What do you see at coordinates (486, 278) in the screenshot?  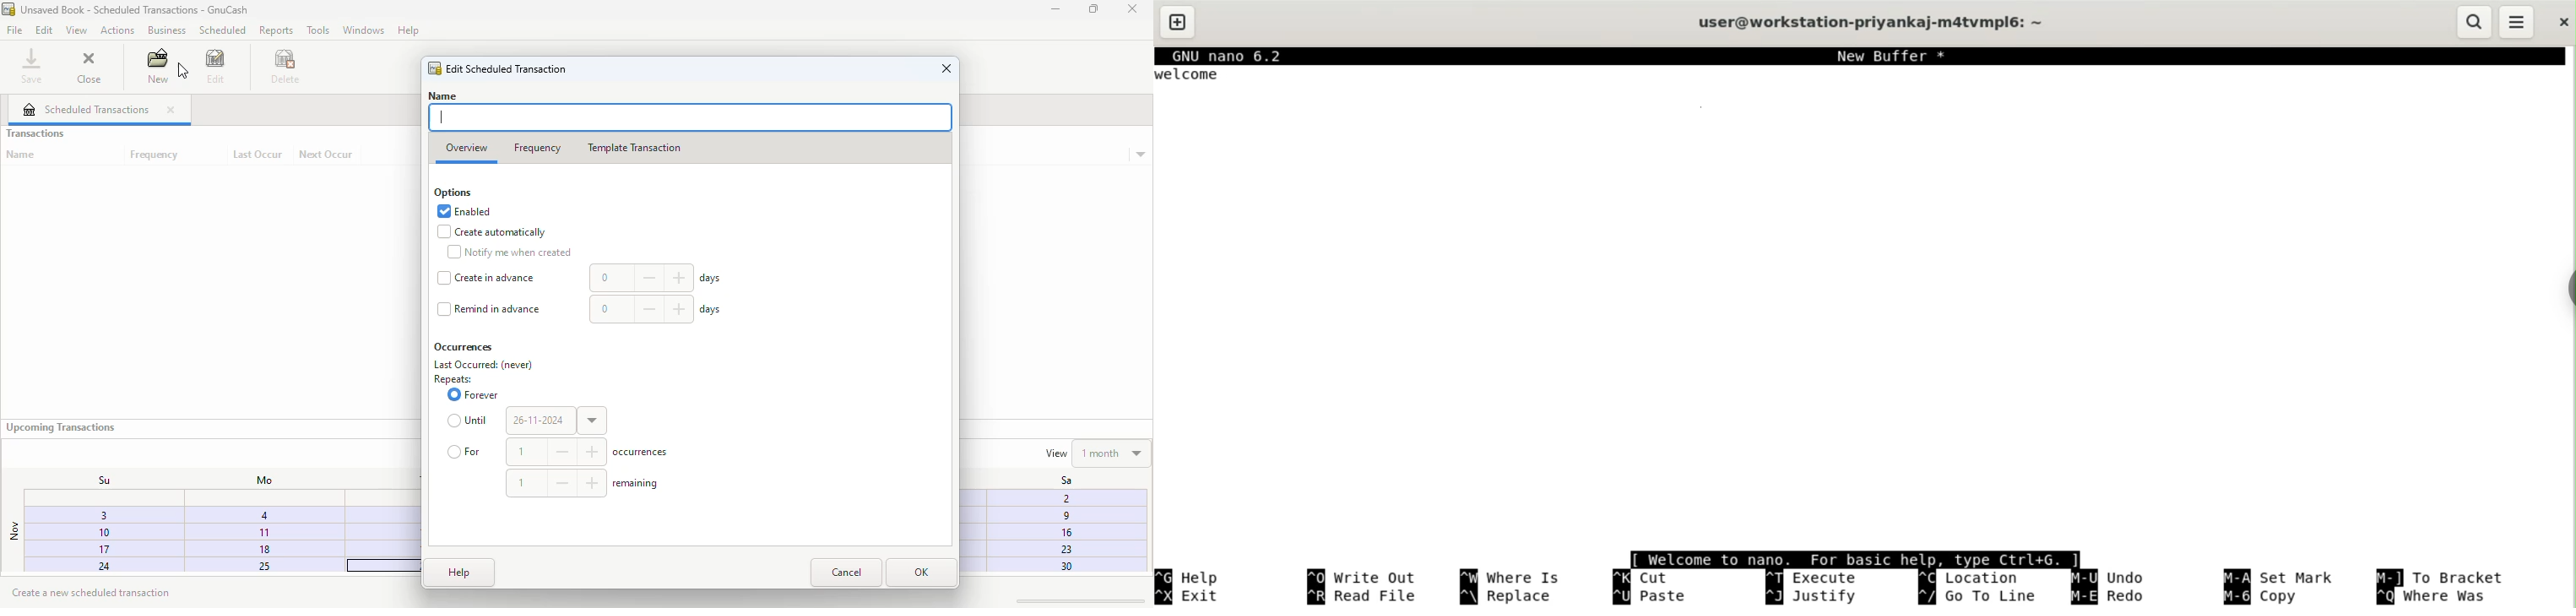 I see `create in advance` at bounding box center [486, 278].